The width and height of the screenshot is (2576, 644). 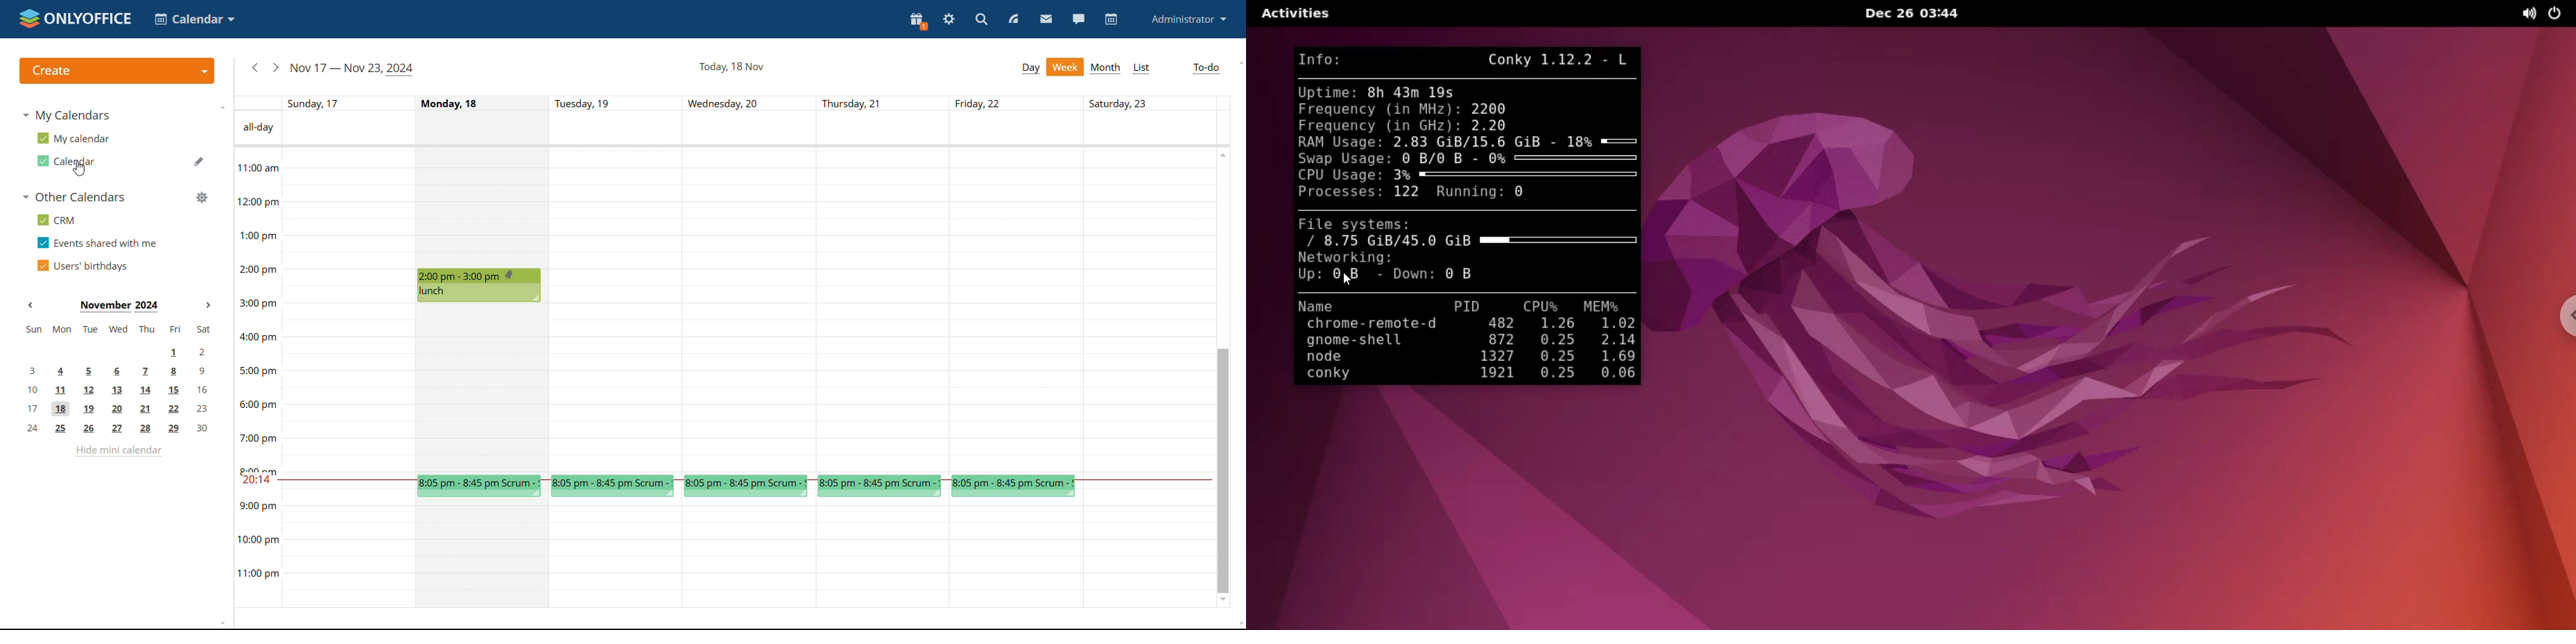 What do you see at coordinates (981, 20) in the screenshot?
I see `search` at bounding box center [981, 20].